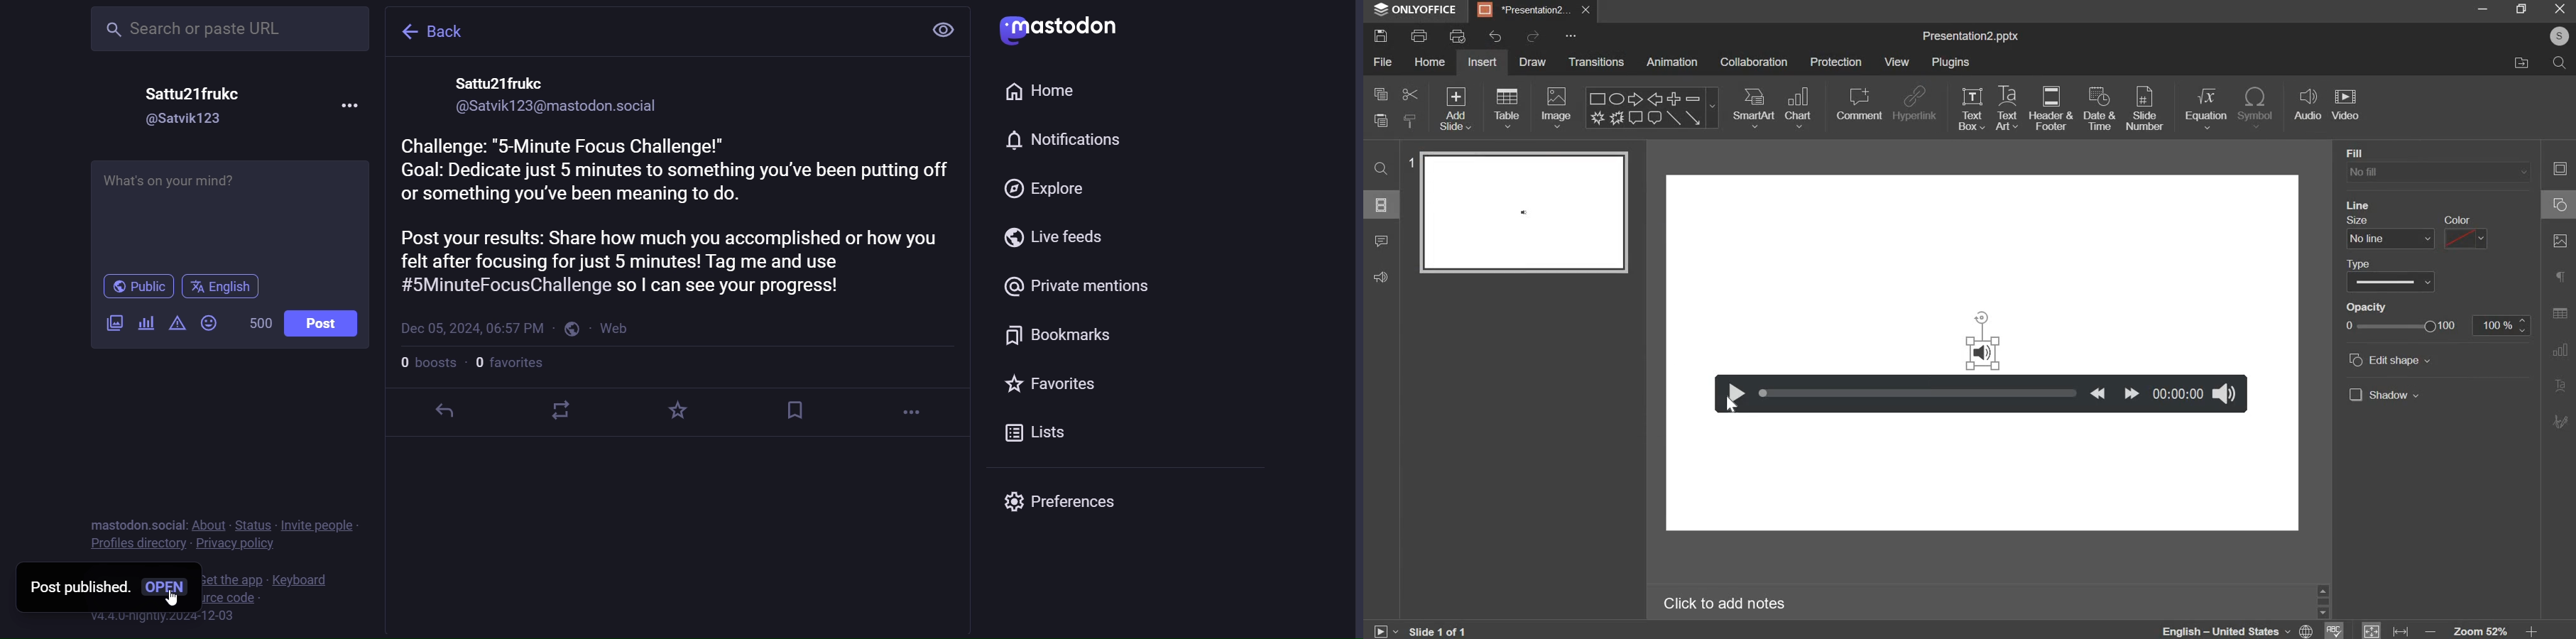  I want to click on insert video, so click(2348, 106).